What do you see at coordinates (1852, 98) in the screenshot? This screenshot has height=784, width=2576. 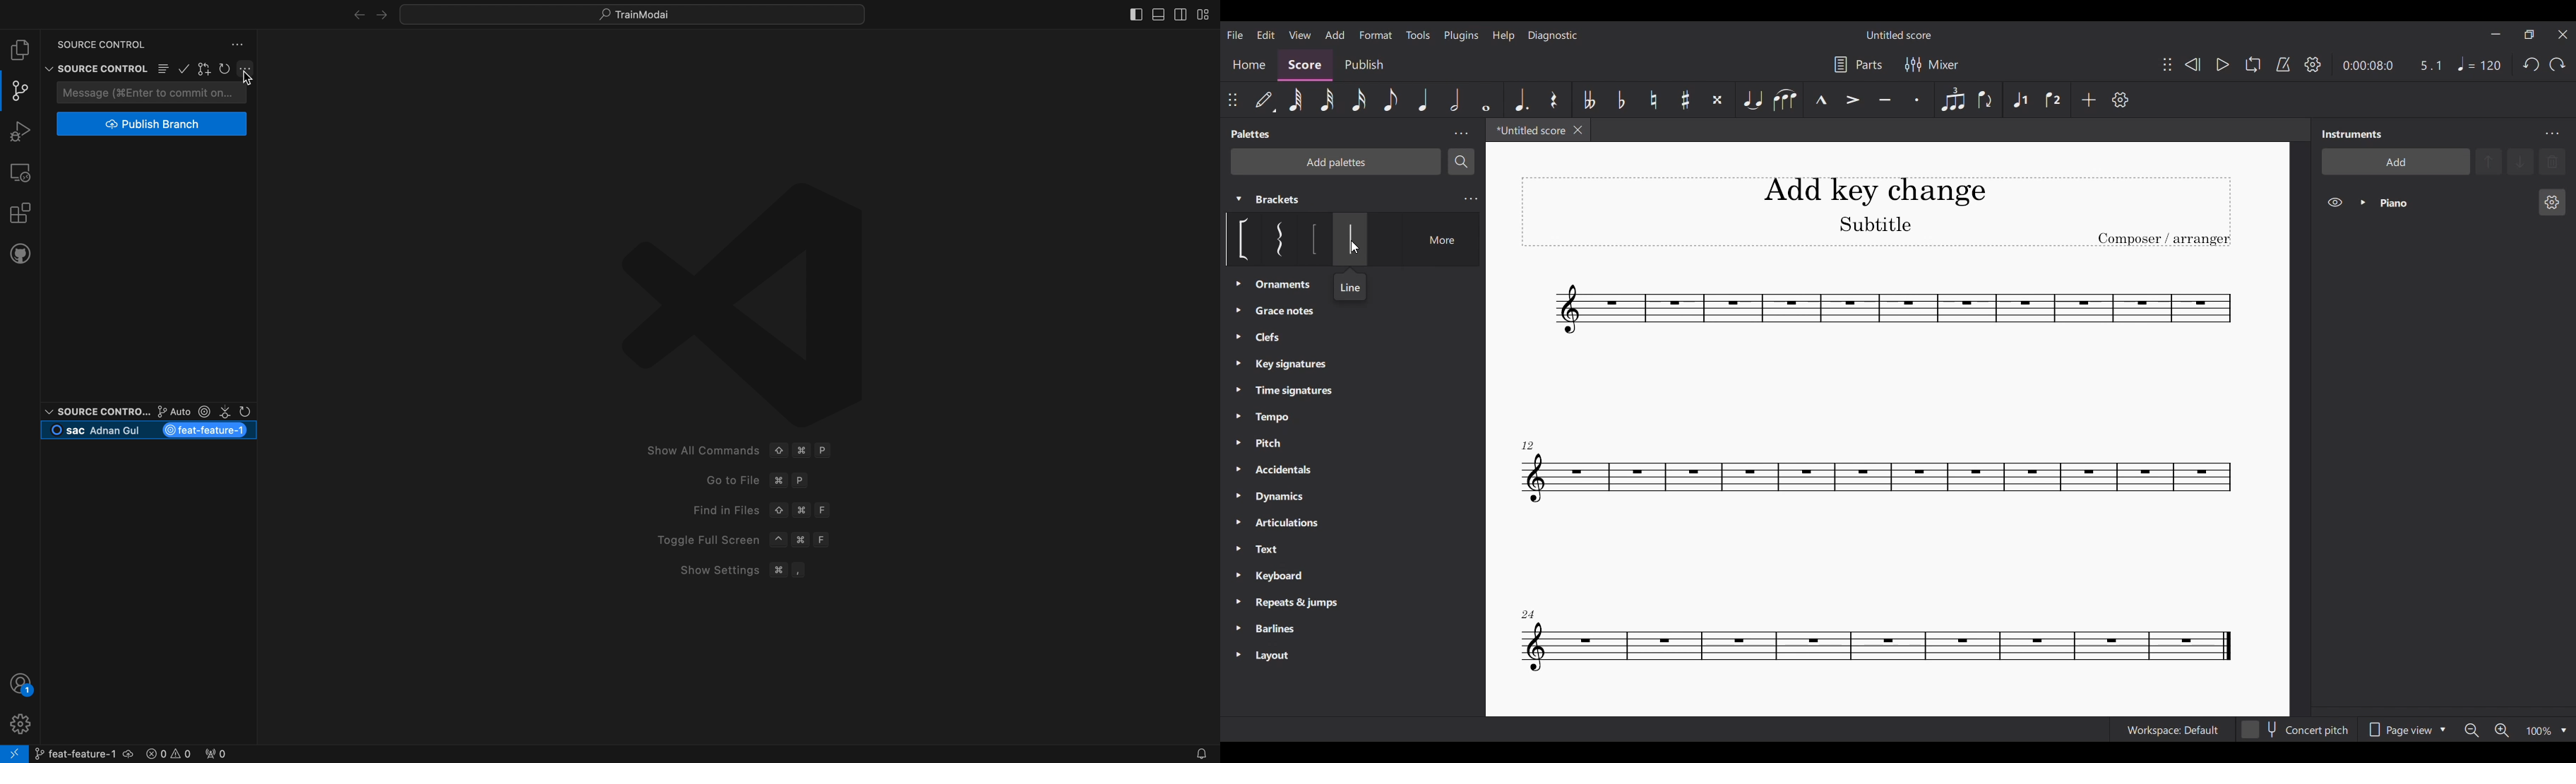 I see `Accent` at bounding box center [1852, 98].